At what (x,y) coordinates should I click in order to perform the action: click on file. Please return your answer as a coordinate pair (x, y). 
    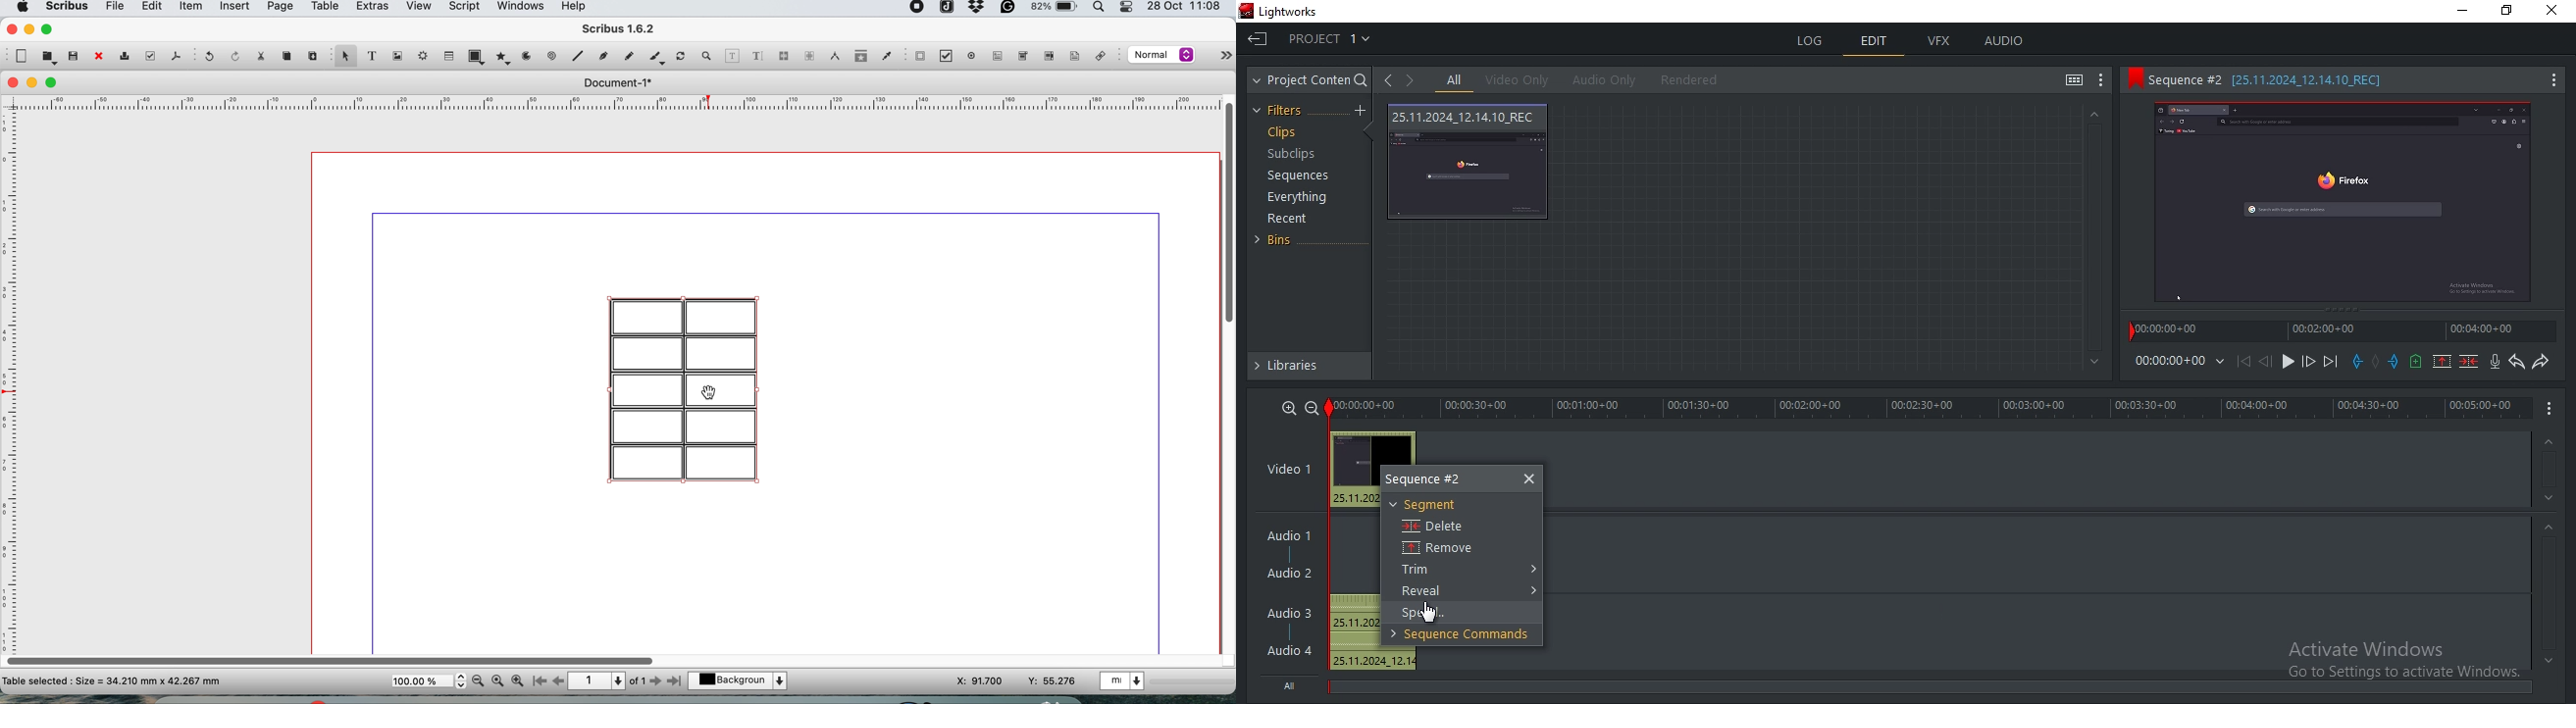
    Looking at the image, I should click on (113, 8).